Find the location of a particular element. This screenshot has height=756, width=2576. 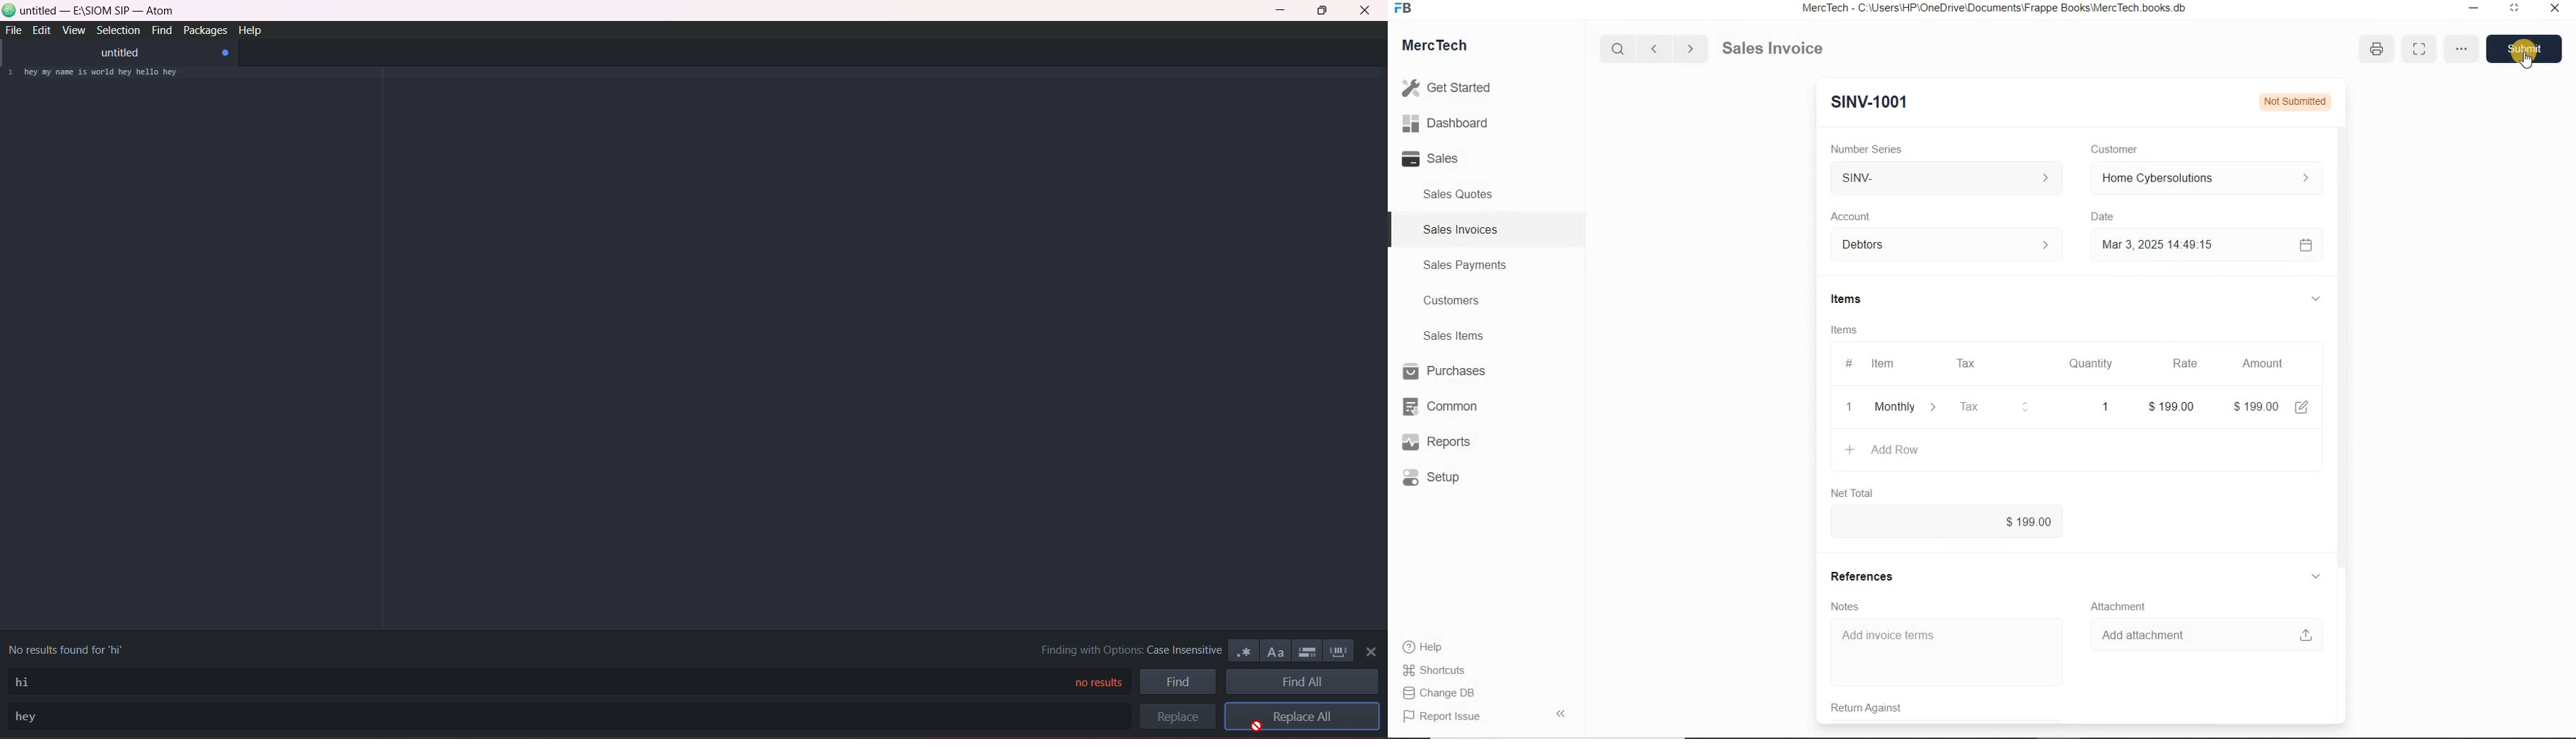

Change DB is located at coordinates (1441, 693).